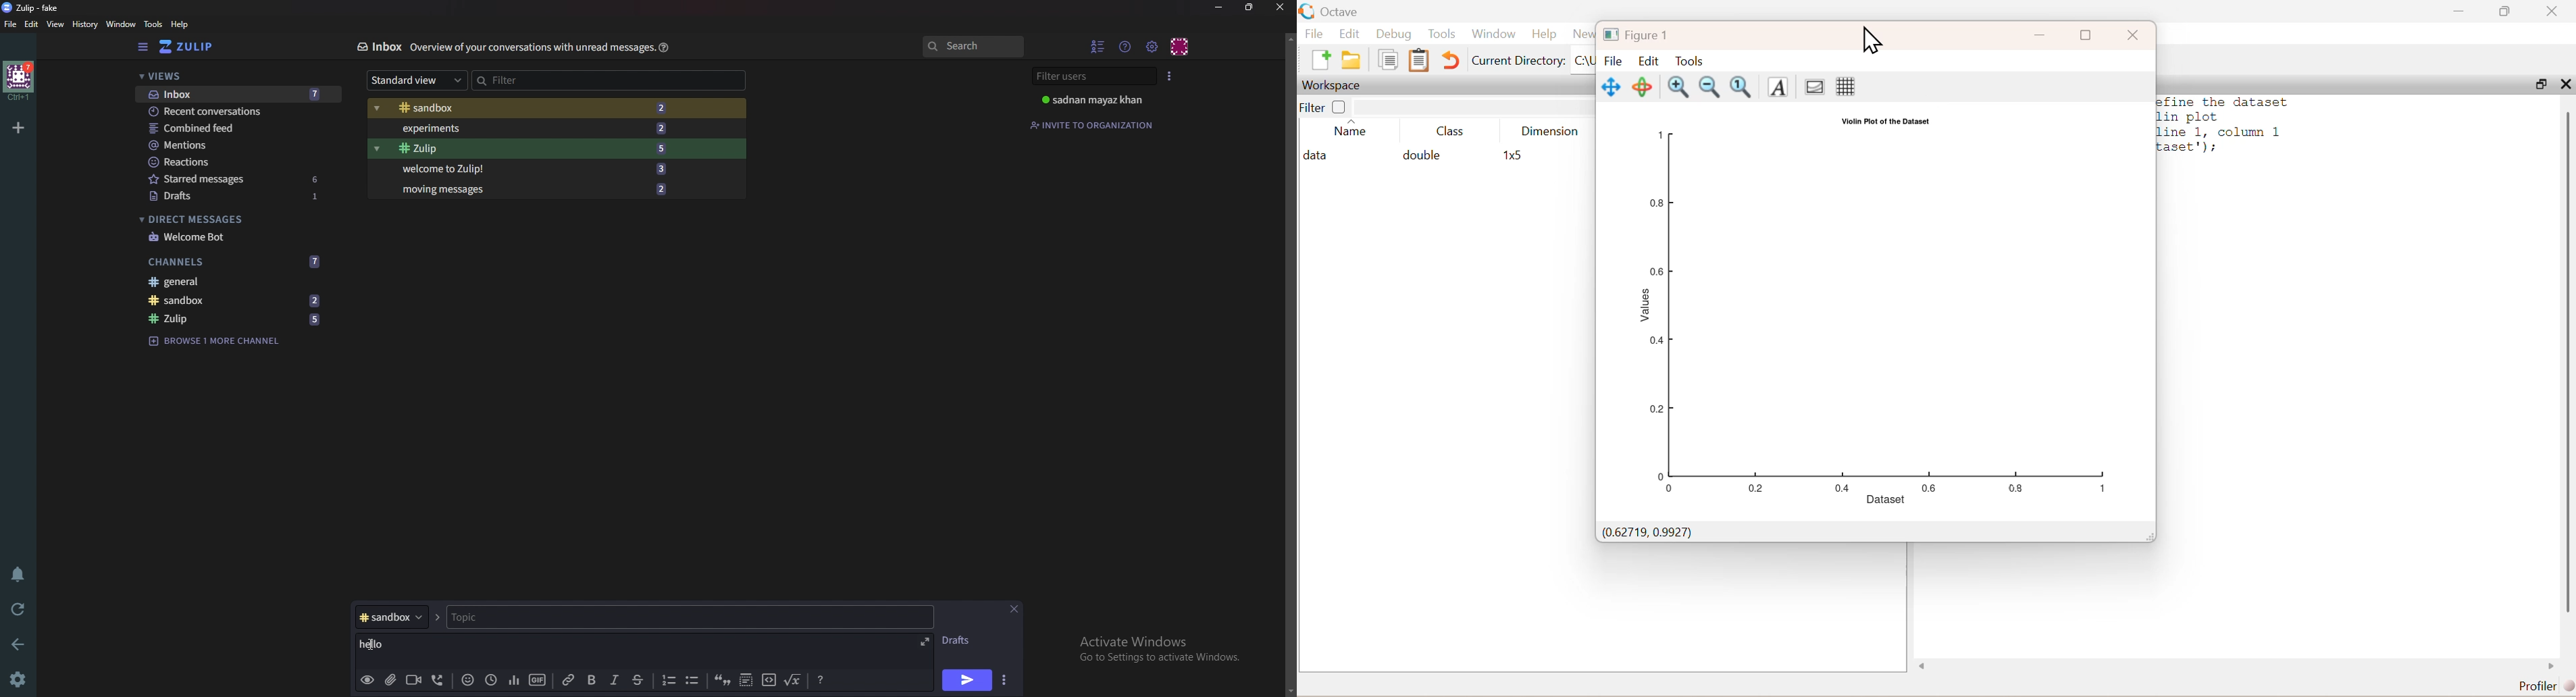  Describe the element at coordinates (1126, 47) in the screenshot. I see `Help menu` at that location.